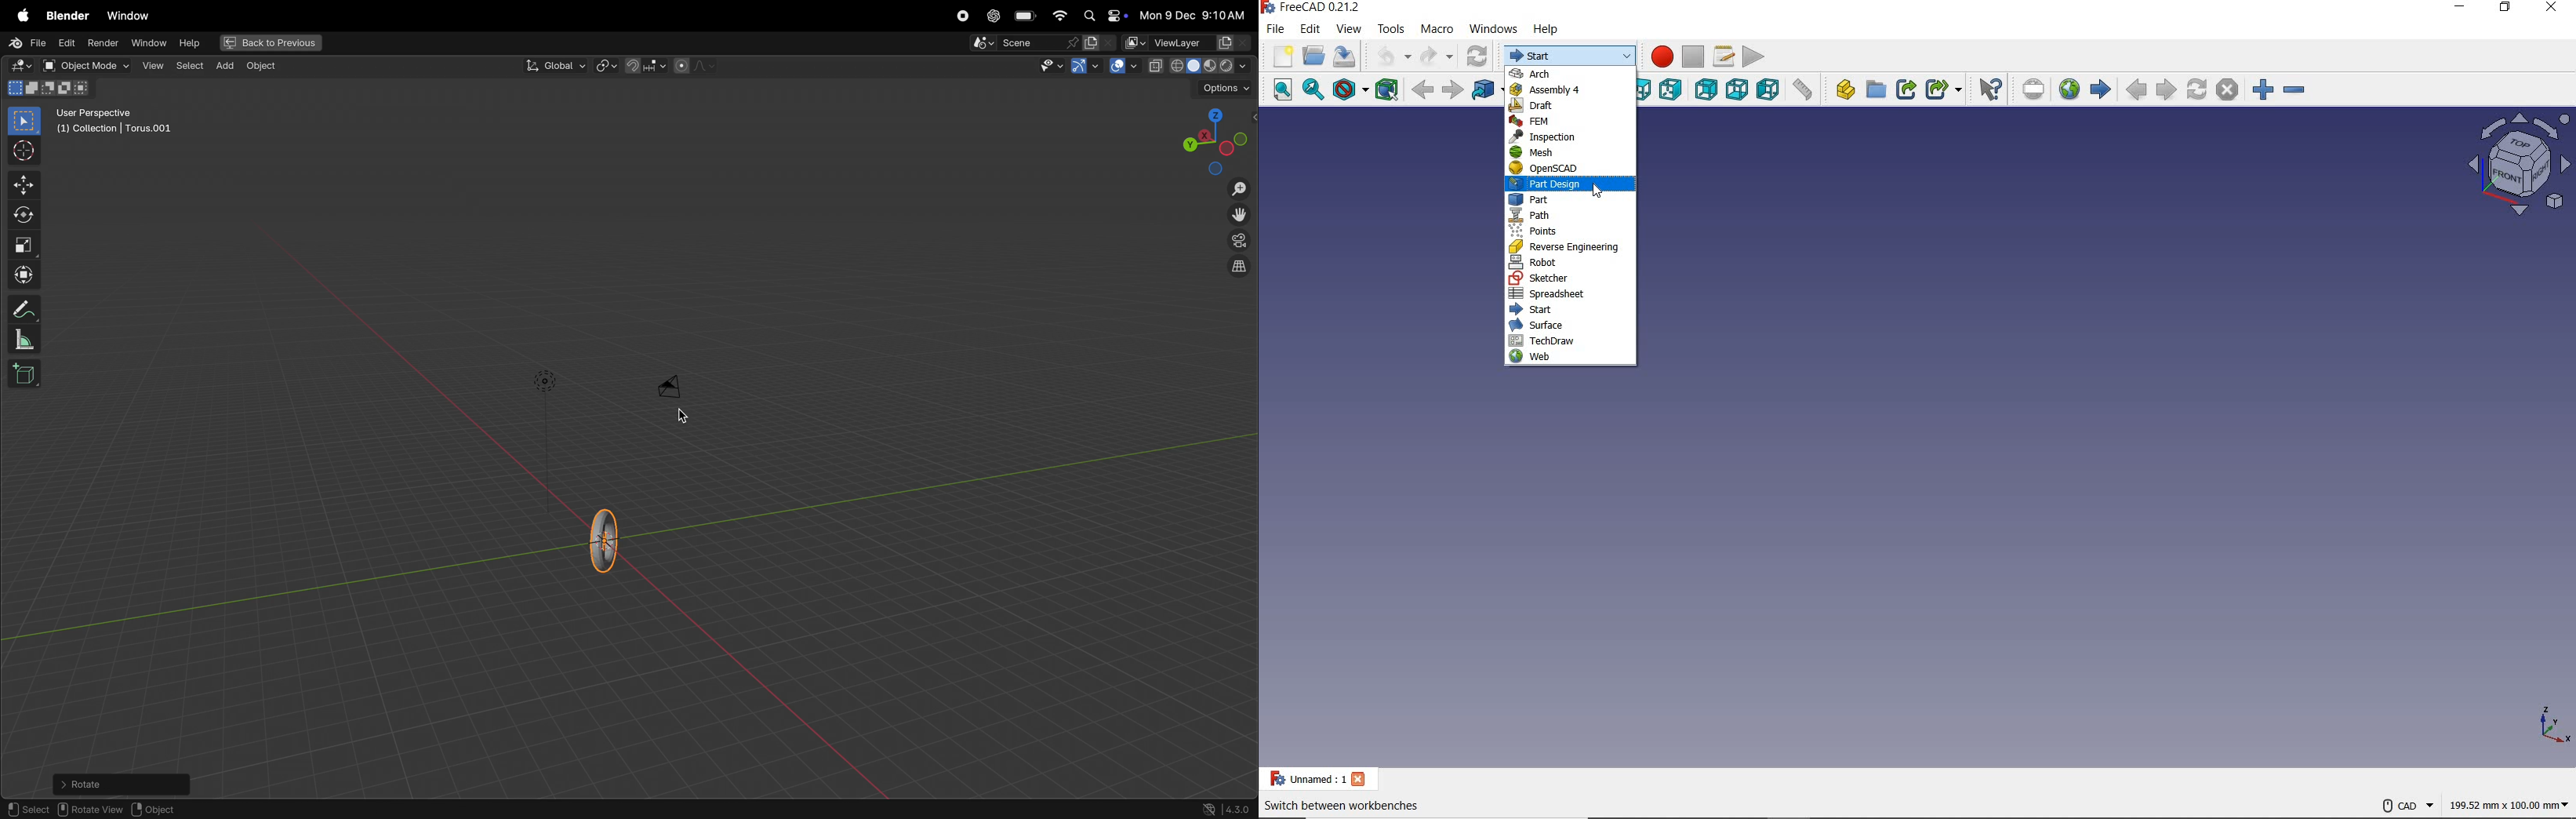 The image size is (2576, 840). What do you see at coordinates (1569, 122) in the screenshot?
I see `FEM` at bounding box center [1569, 122].